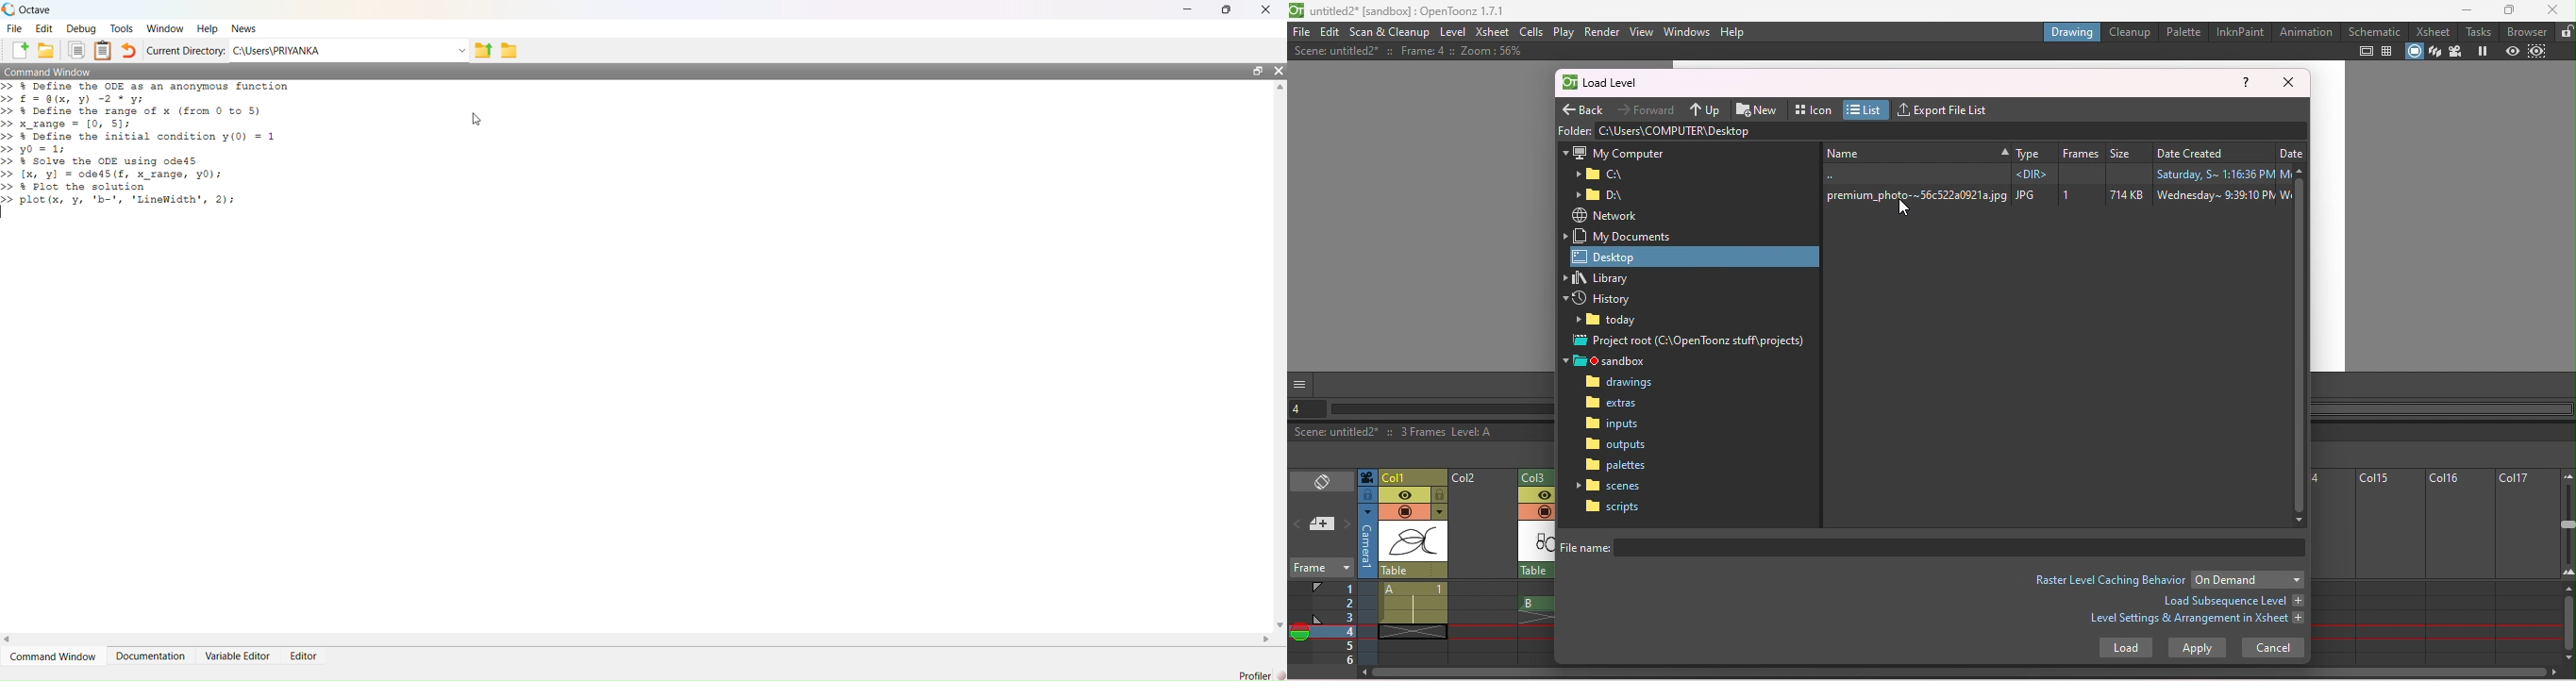 The width and height of the screenshot is (2576, 700). Describe the element at coordinates (2081, 150) in the screenshot. I see `Frame` at that location.